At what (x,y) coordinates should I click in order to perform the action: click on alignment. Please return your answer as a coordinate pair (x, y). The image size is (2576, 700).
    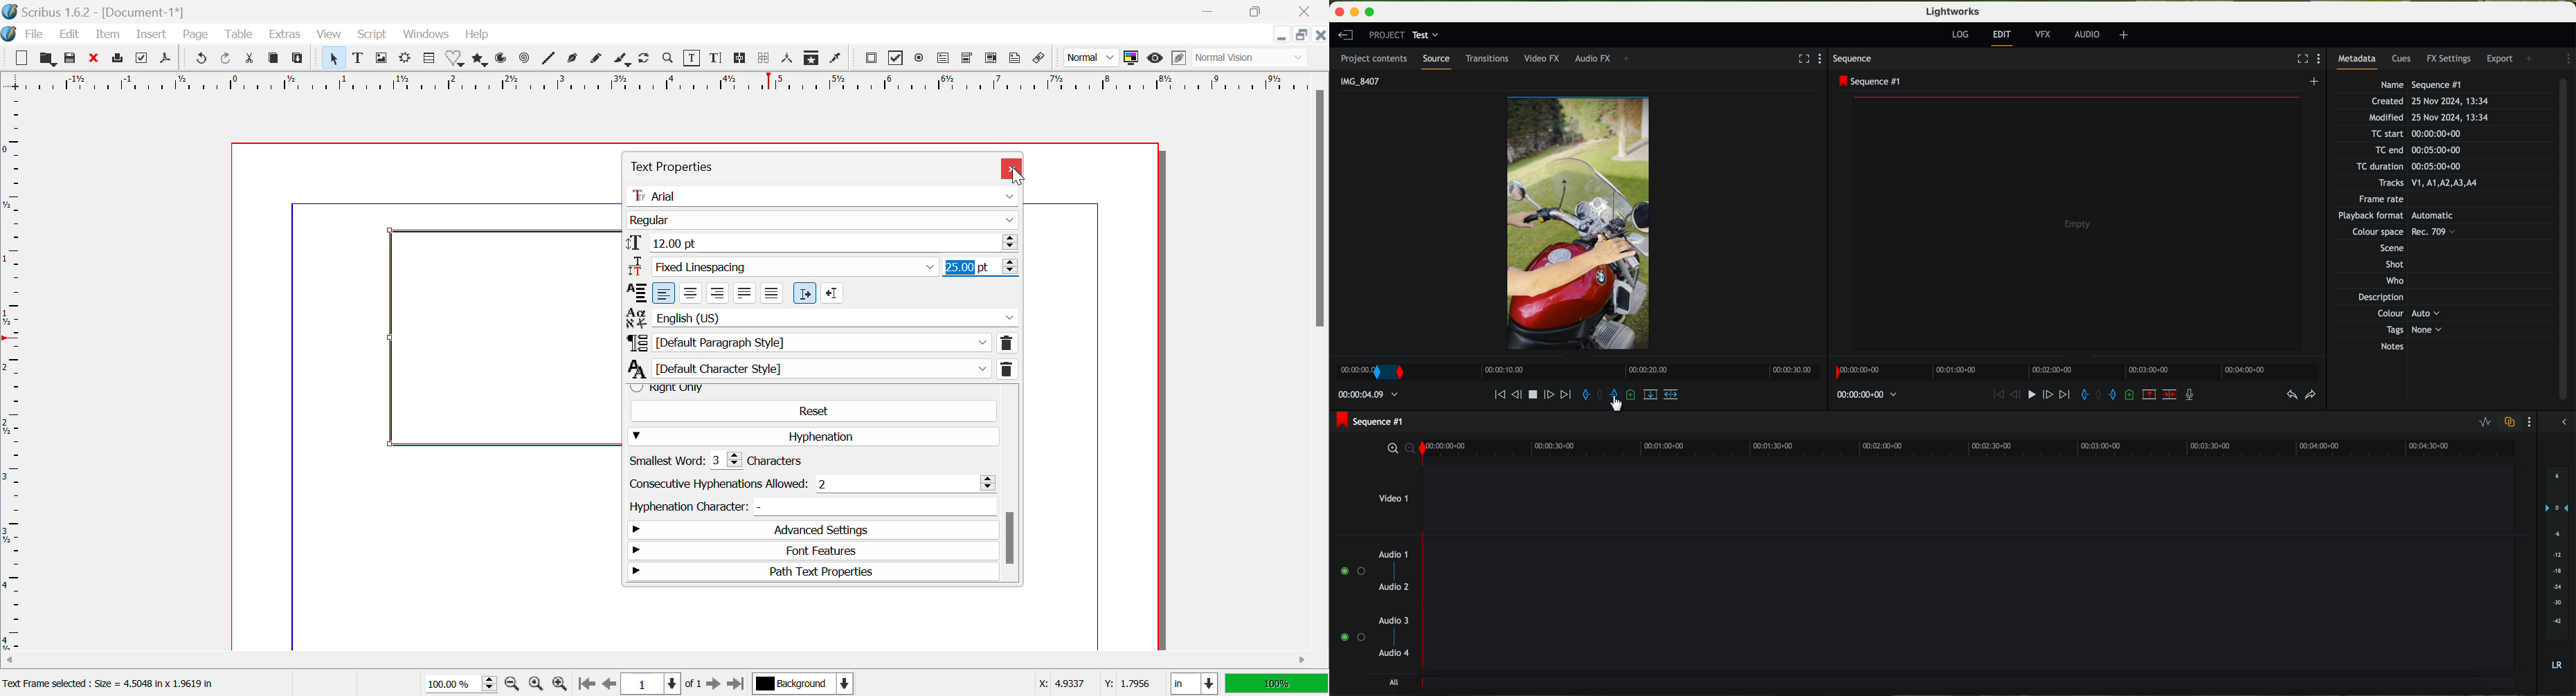
    Looking at the image, I should click on (635, 293).